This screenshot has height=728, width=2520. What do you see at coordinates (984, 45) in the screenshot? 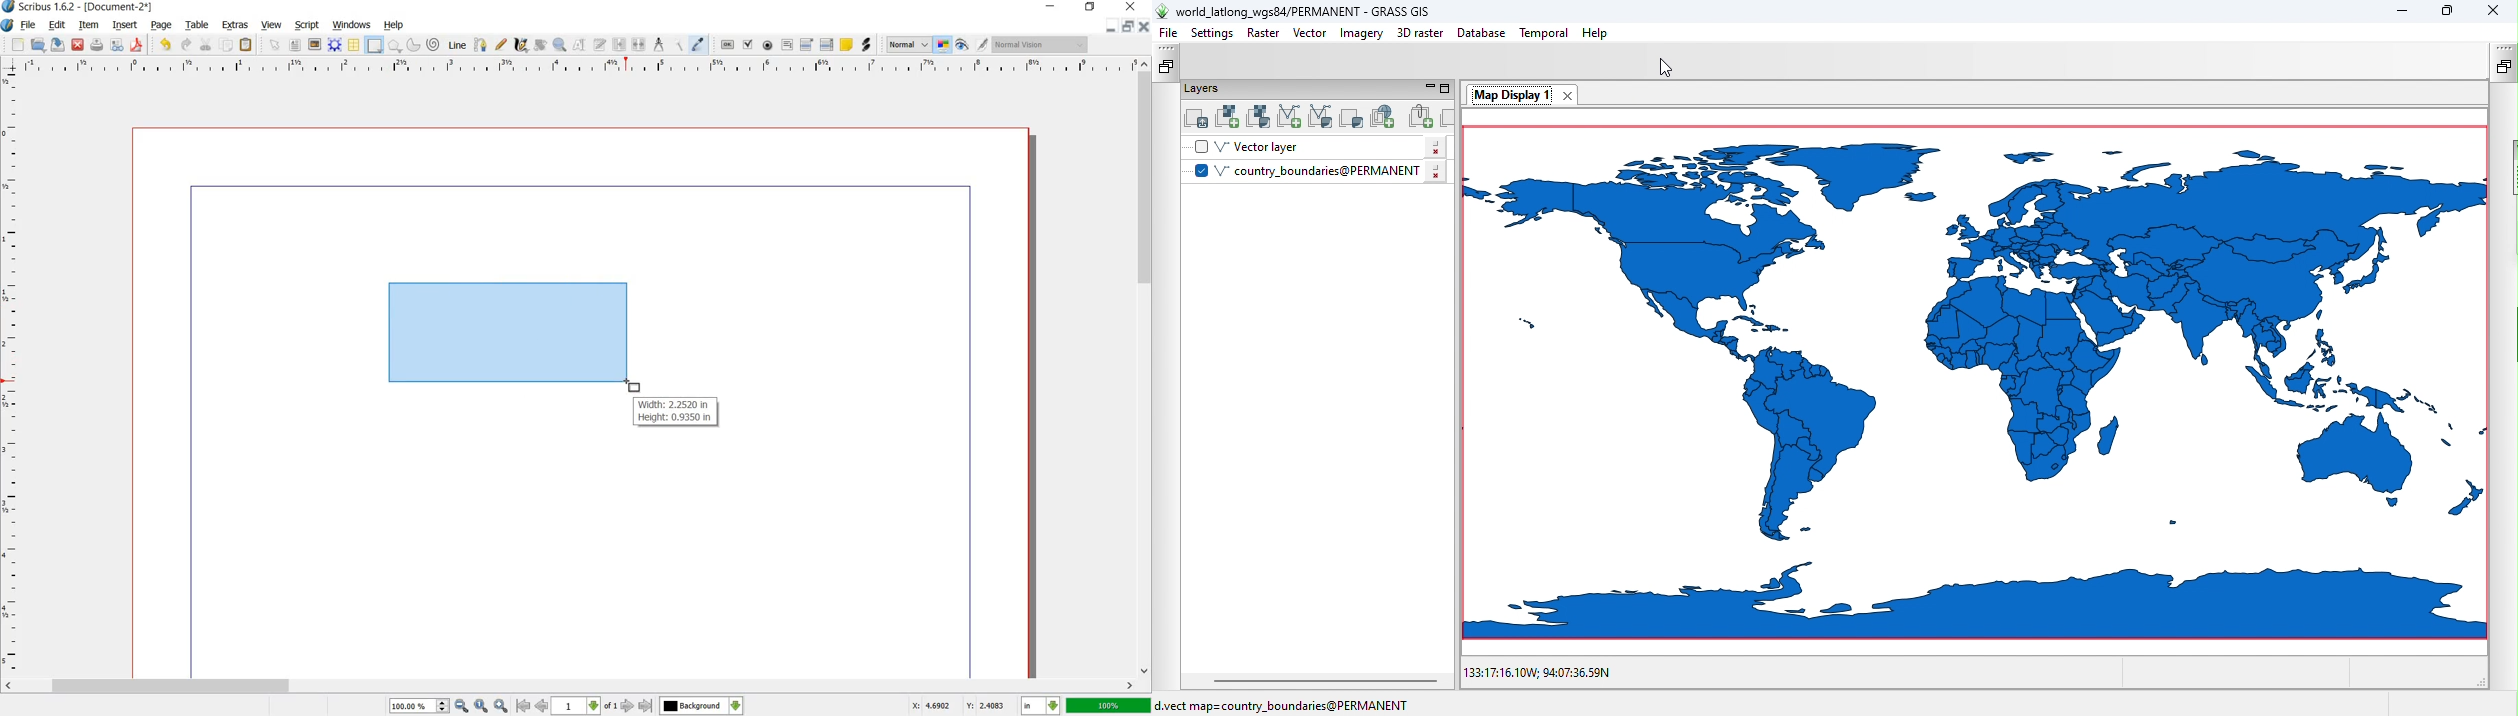
I see `EDIT IN PREVIEW MODE` at bounding box center [984, 45].